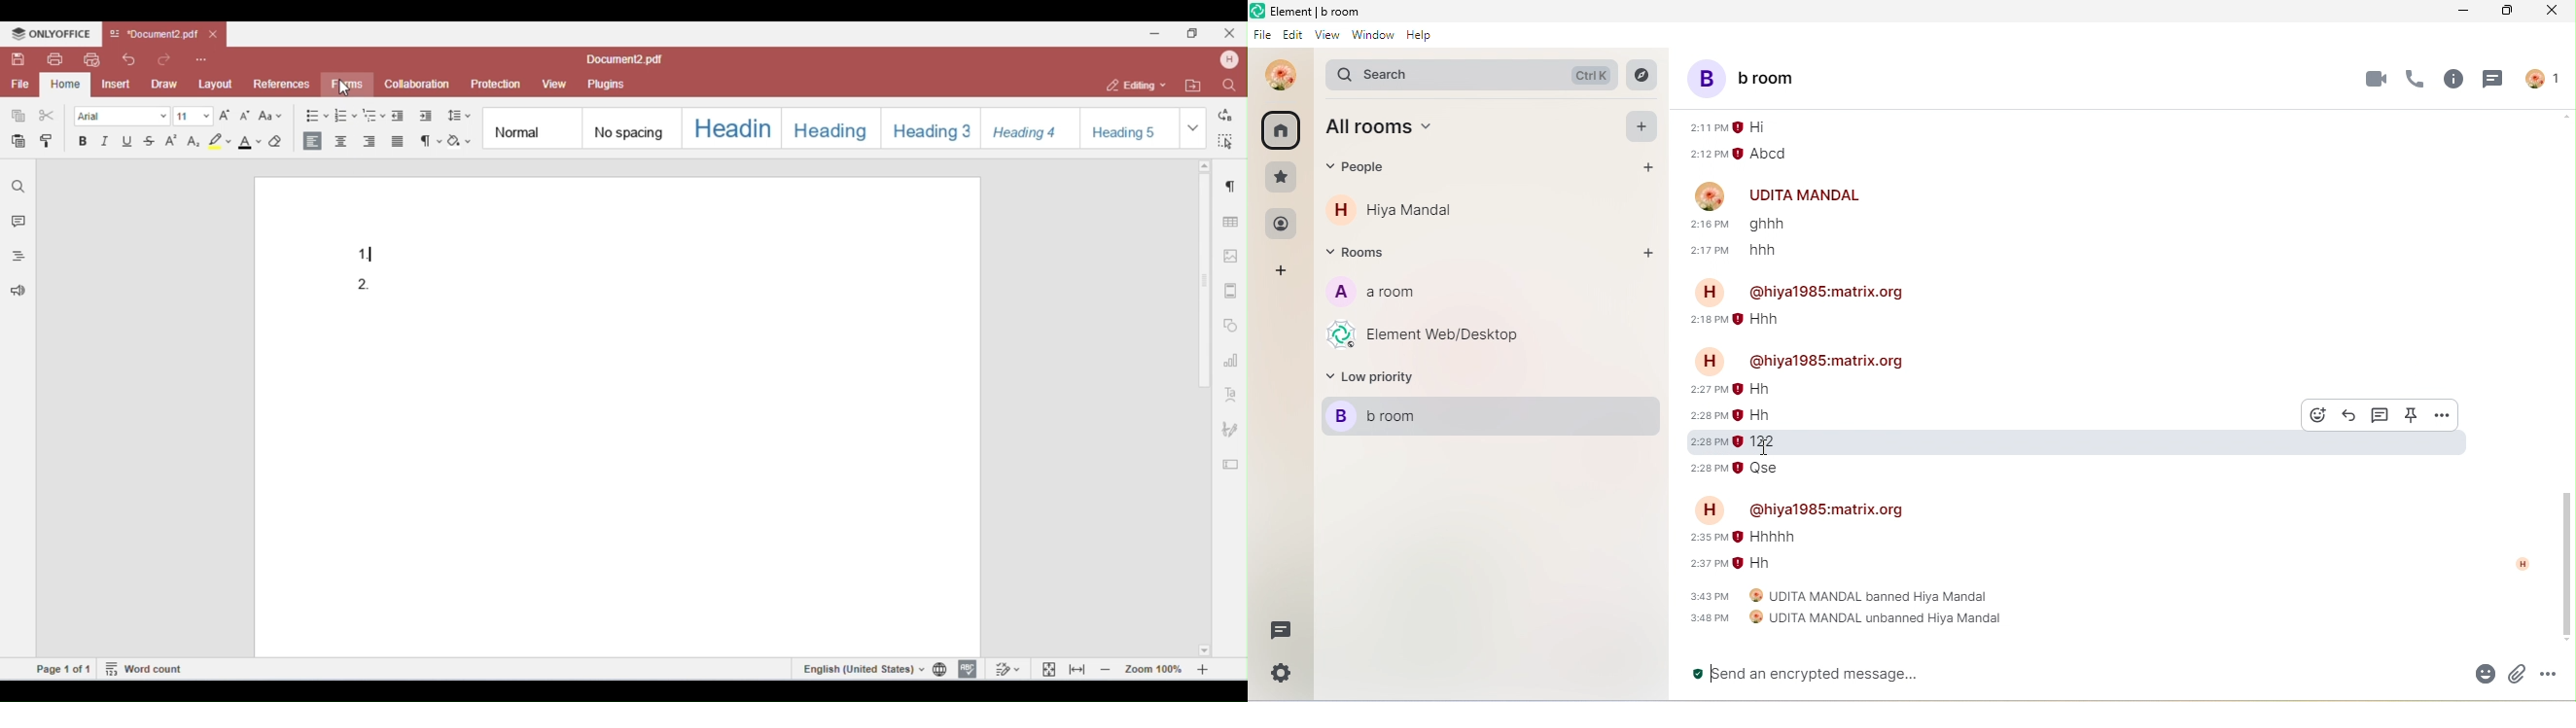 This screenshot has width=2576, height=728. What do you see at coordinates (1276, 75) in the screenshot?
I see `udita mandal` at bounding box center [1276, 75].